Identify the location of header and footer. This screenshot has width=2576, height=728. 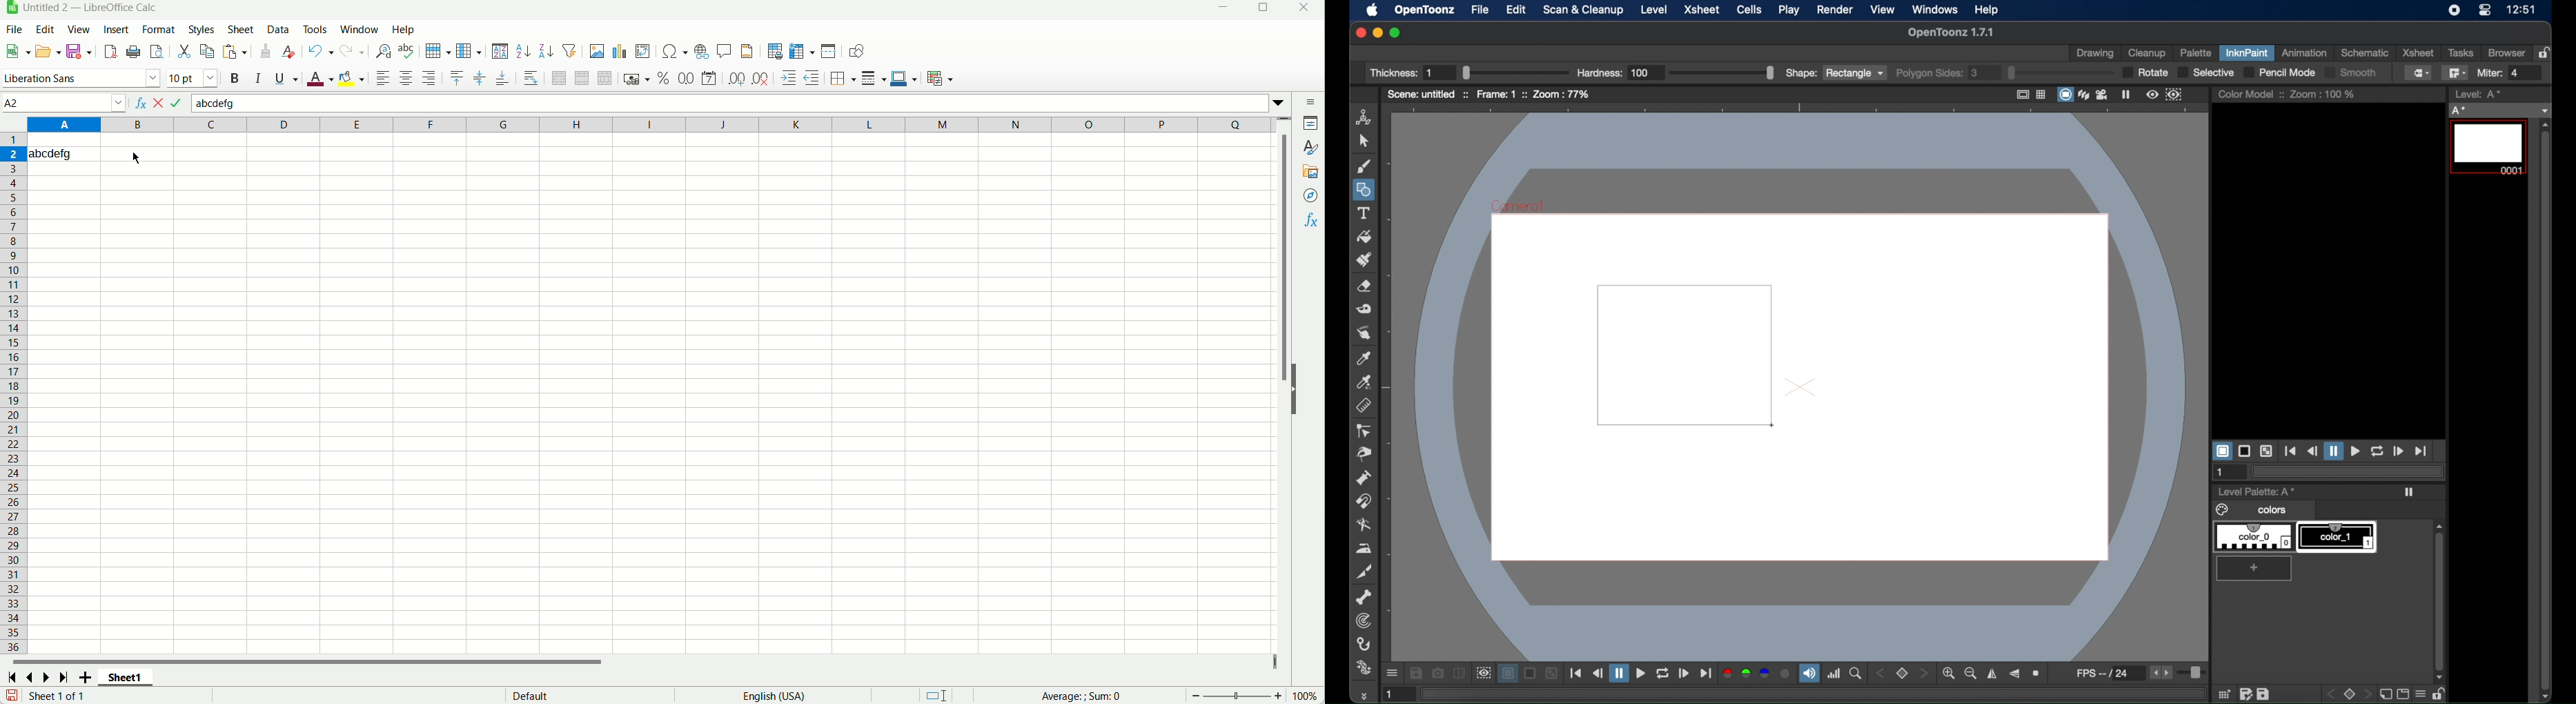
(747, 51).